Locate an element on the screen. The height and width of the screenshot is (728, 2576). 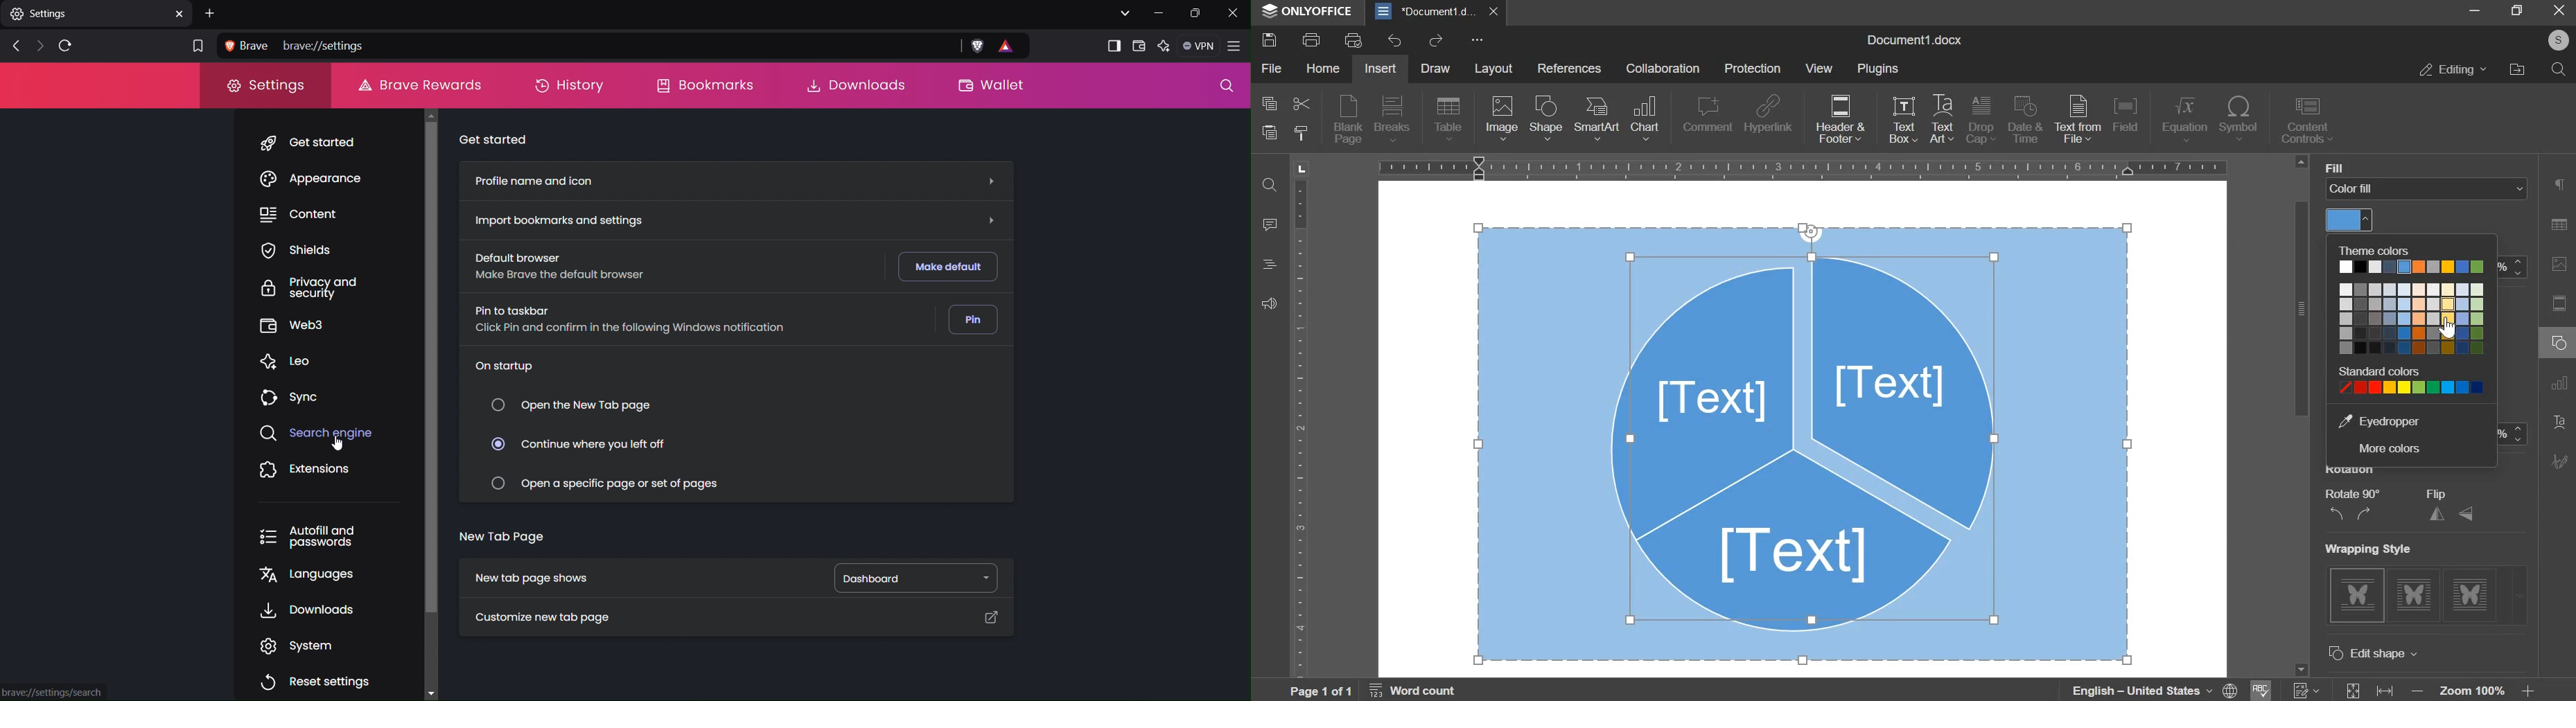
copy is located at coordinates (1270, 106).